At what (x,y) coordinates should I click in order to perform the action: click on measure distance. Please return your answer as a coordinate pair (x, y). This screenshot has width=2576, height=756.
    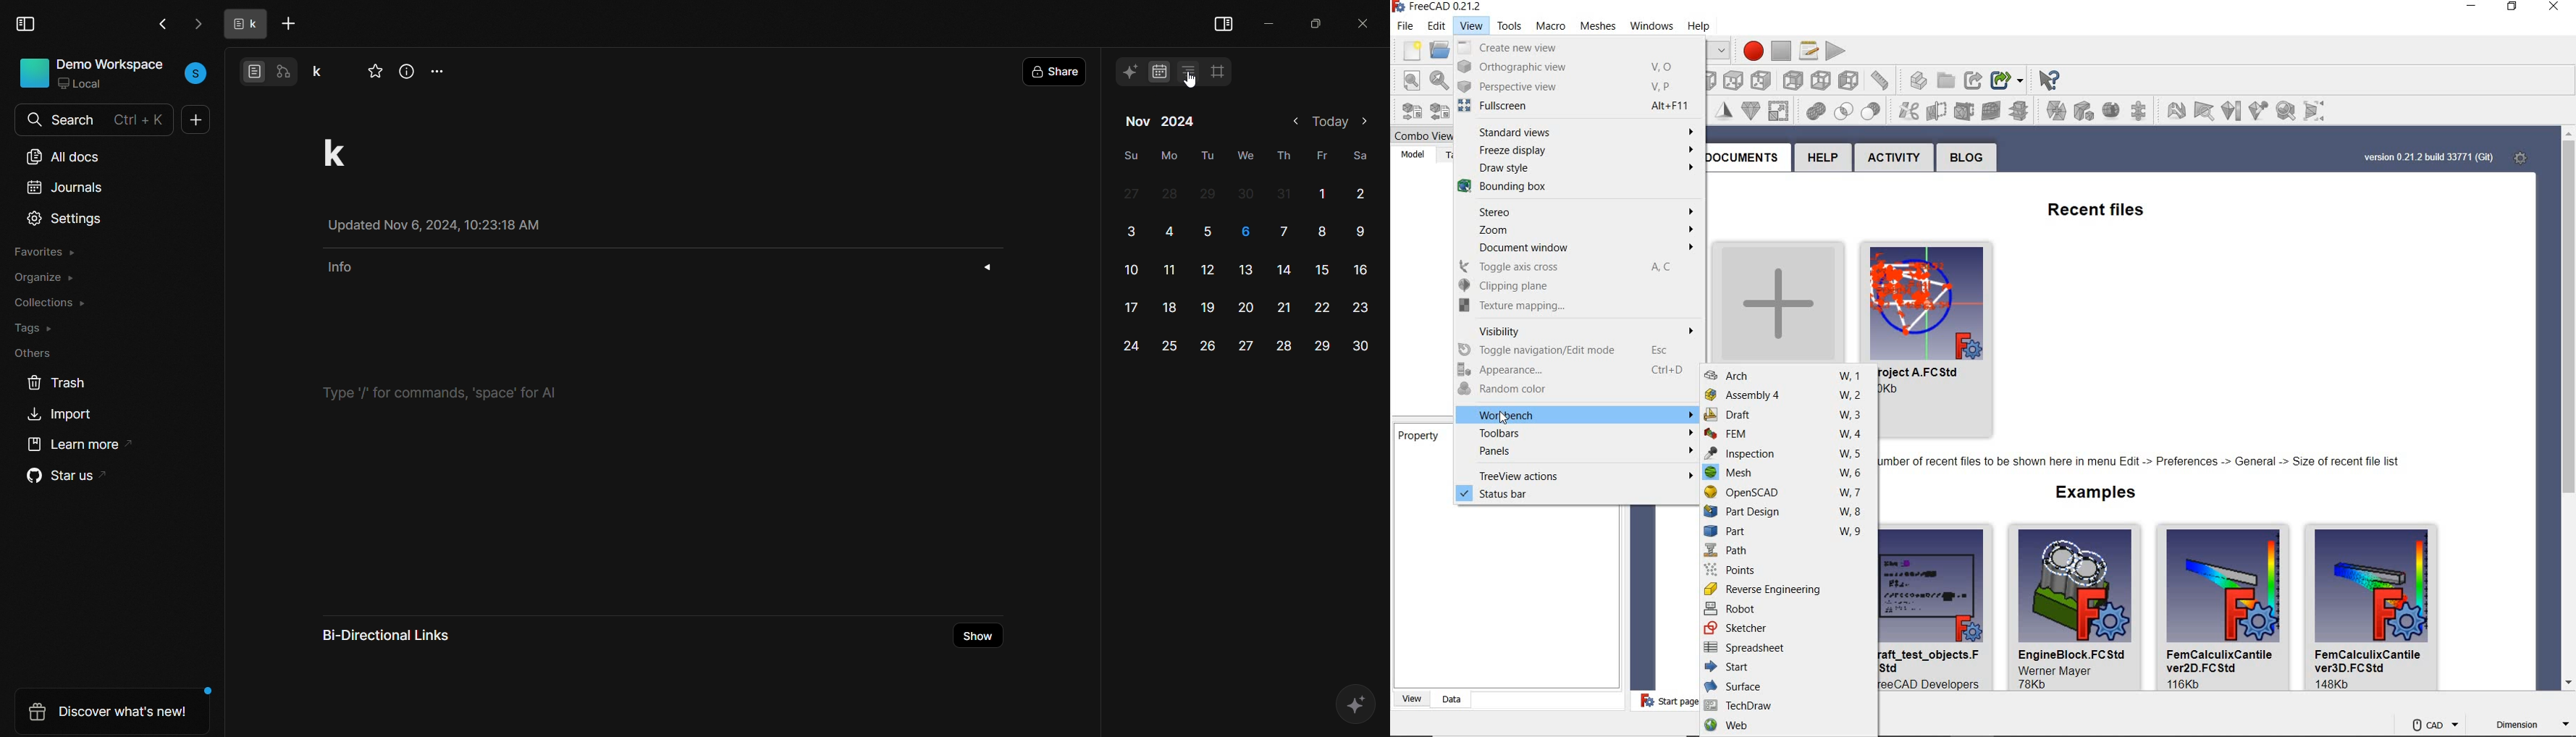
    Looking at the image, I should click on (1850, 80).